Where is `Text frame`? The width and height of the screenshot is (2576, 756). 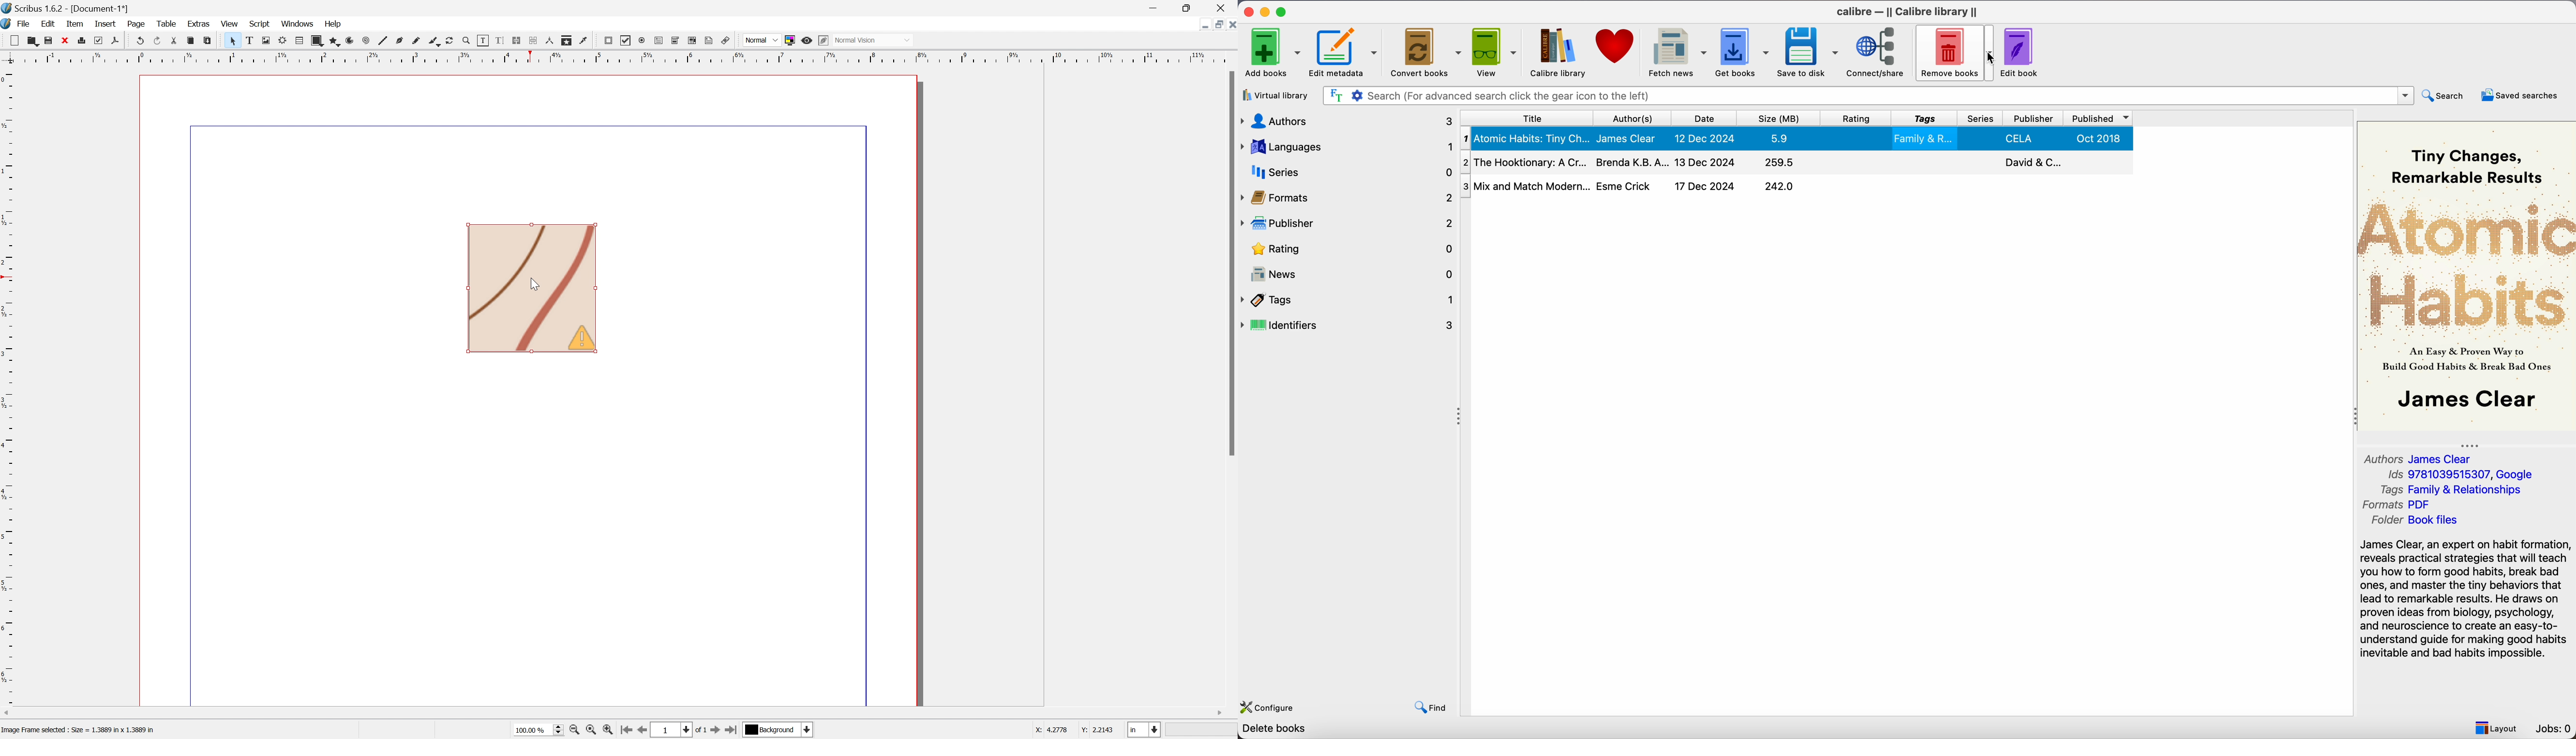 Text frame is located at coordinates (248, 40).